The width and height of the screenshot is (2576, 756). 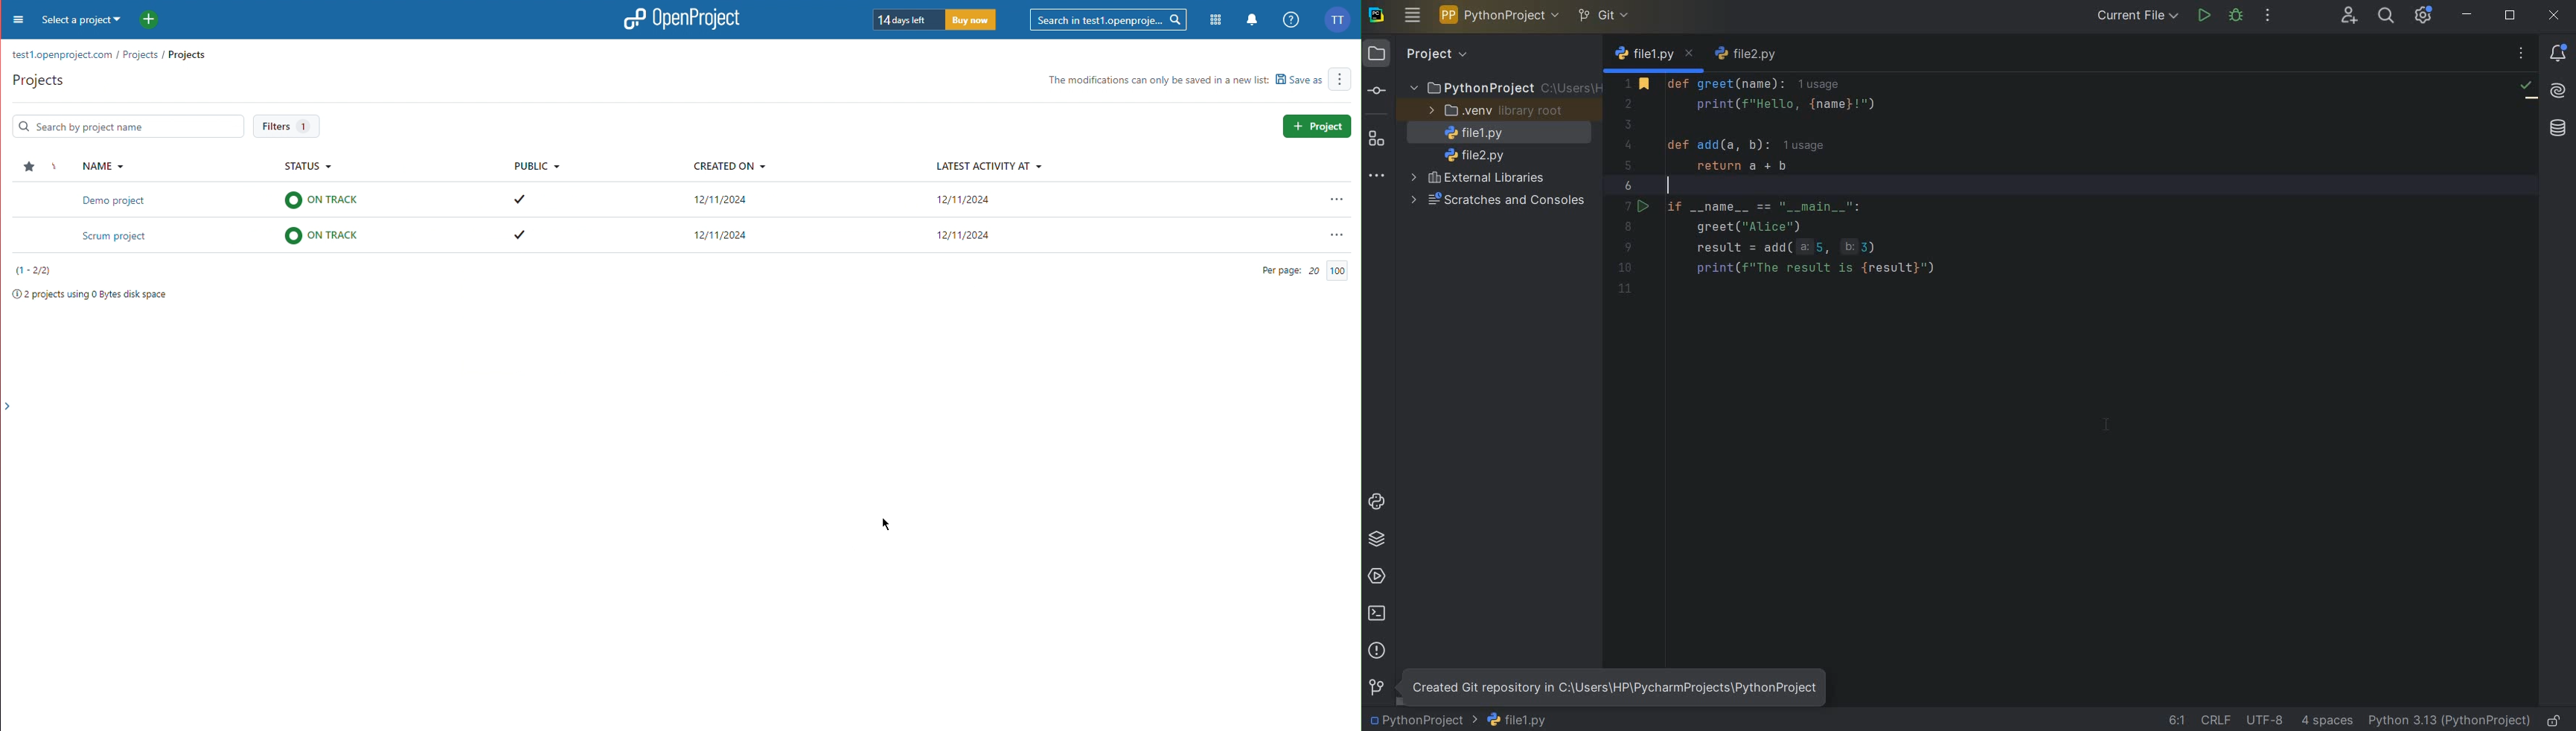 What do you see at coordinates (126, 124) in the screenshot?
I see `Search Bar` at bounding box center [126, 124].